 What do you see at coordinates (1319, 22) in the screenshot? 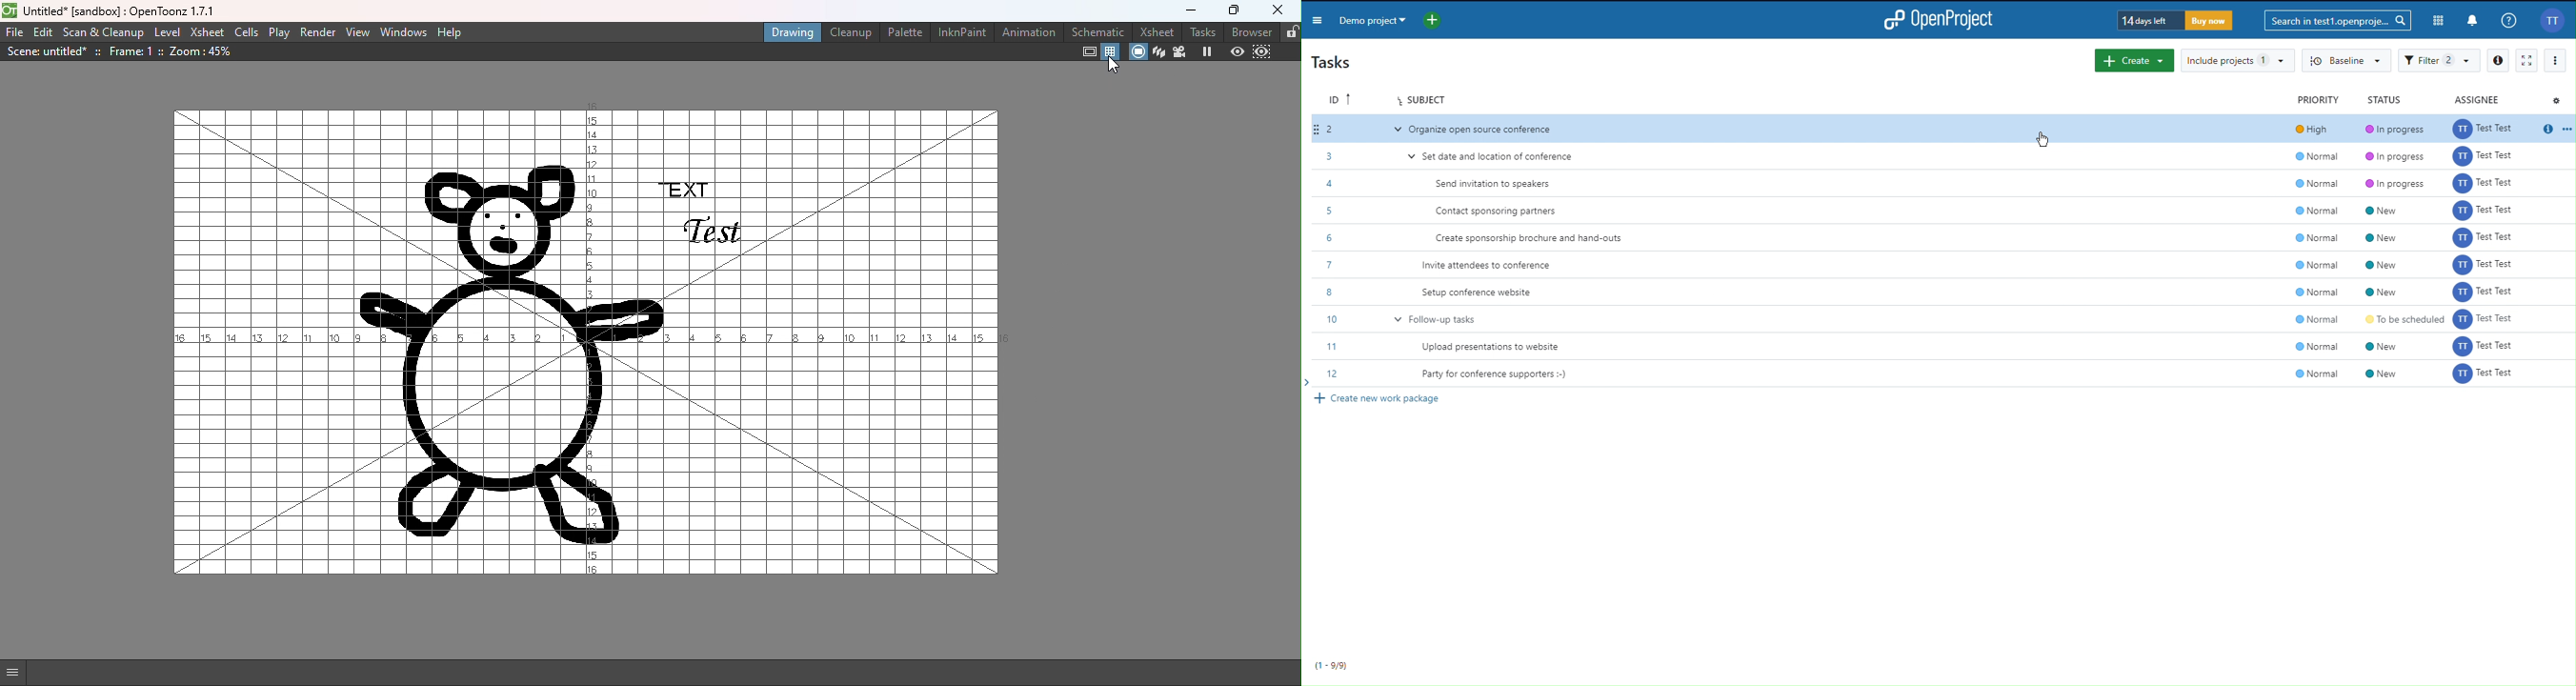
I see `Menu` at bounding box center [1319, 22].